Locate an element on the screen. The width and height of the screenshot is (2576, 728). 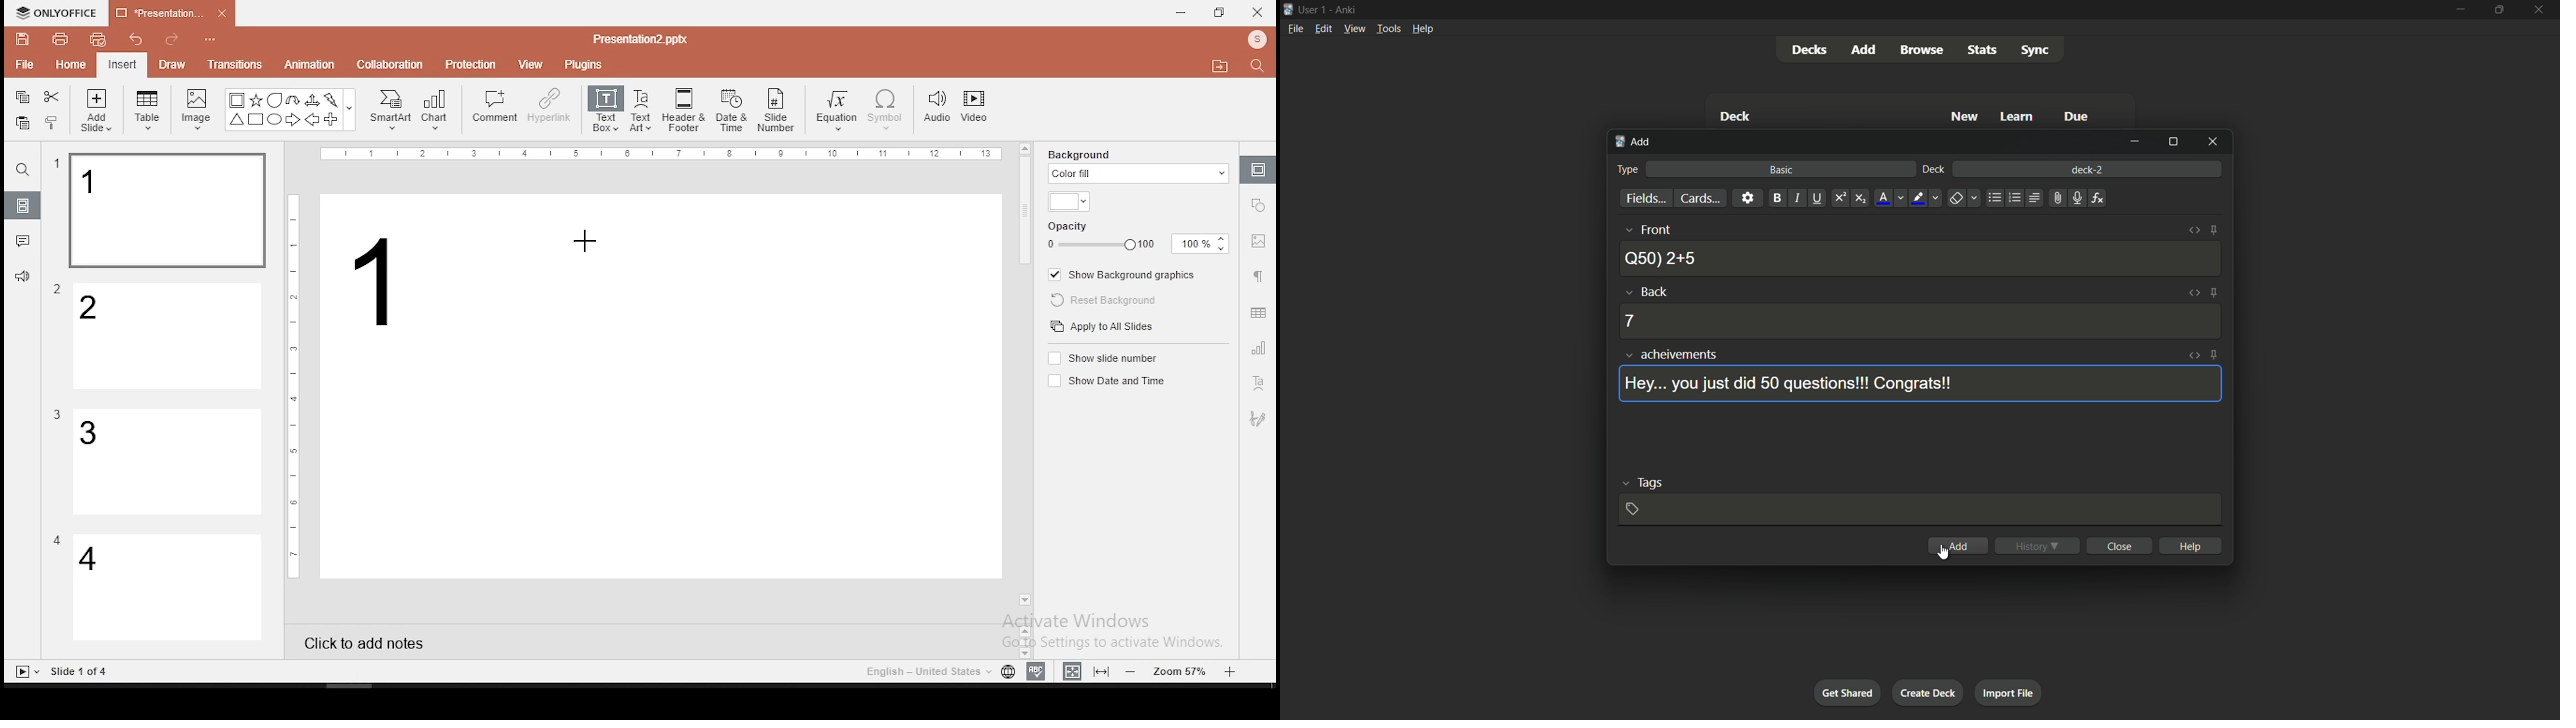
click to add notes is located at coordinates (370, 641).